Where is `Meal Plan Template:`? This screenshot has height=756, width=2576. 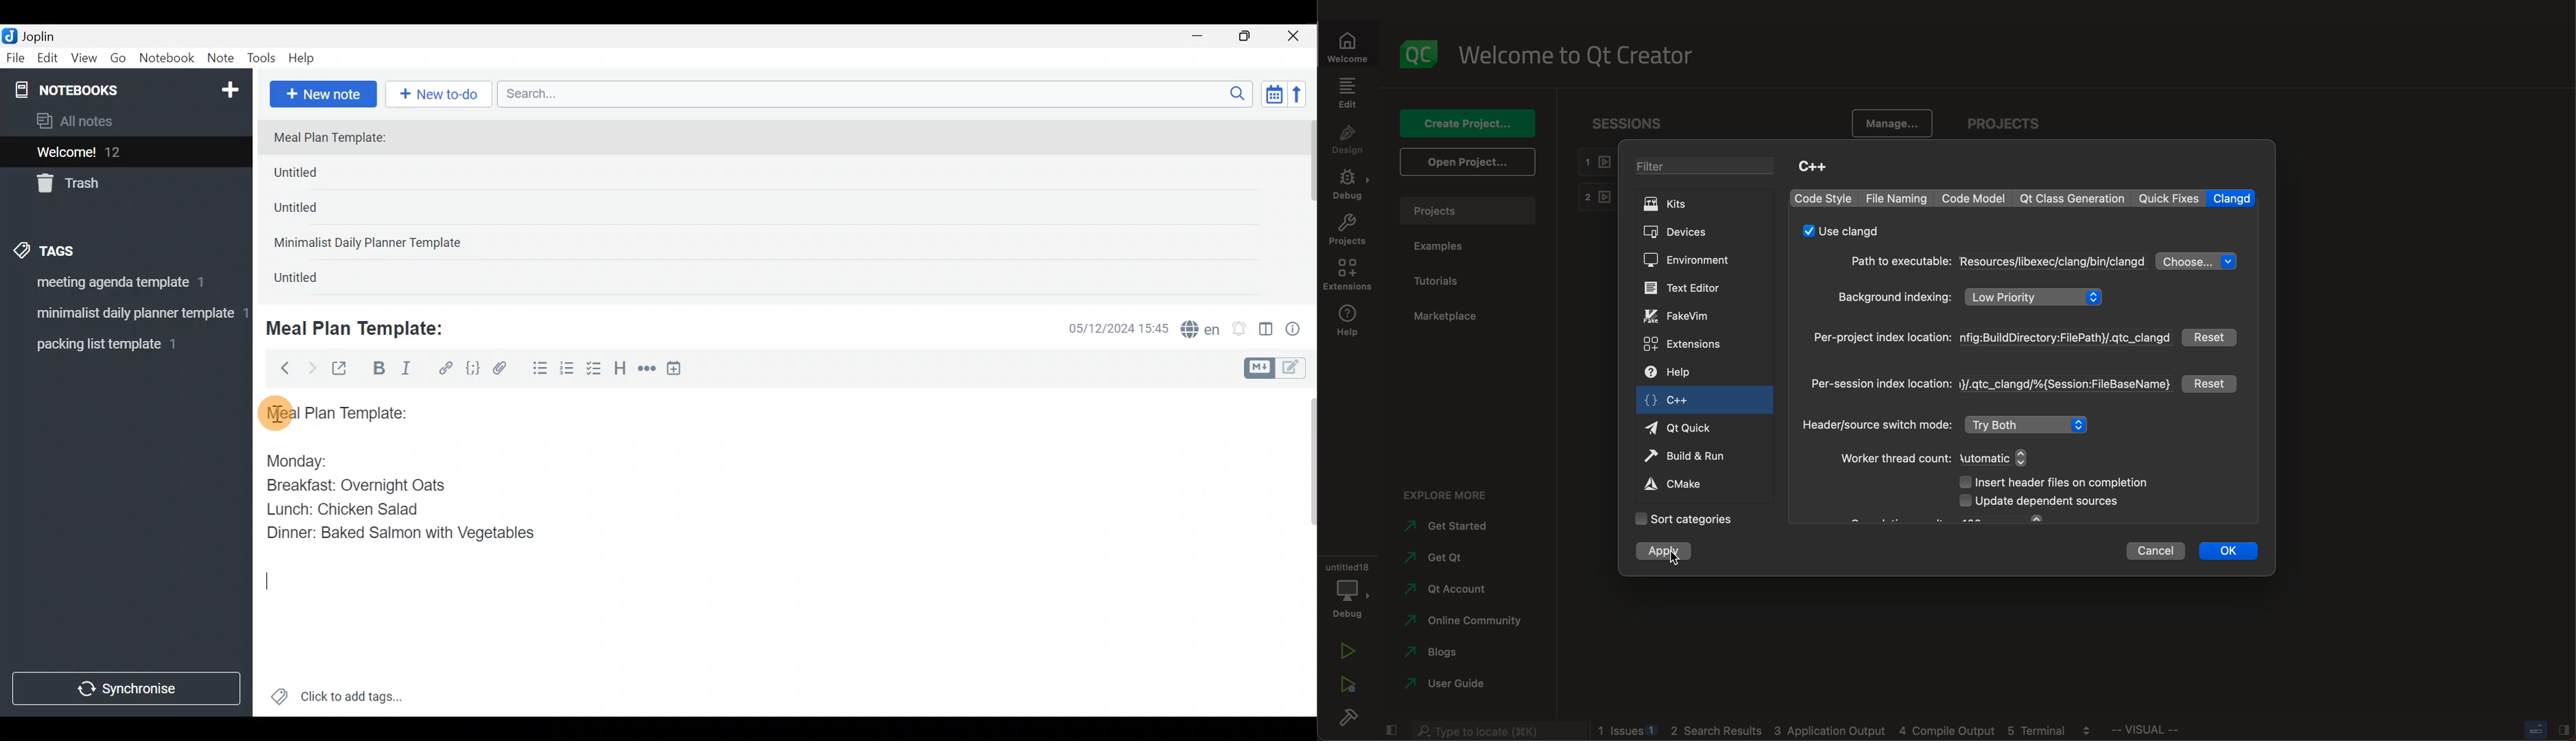 Meal Plan Template: is located at coordinates (338, 139).